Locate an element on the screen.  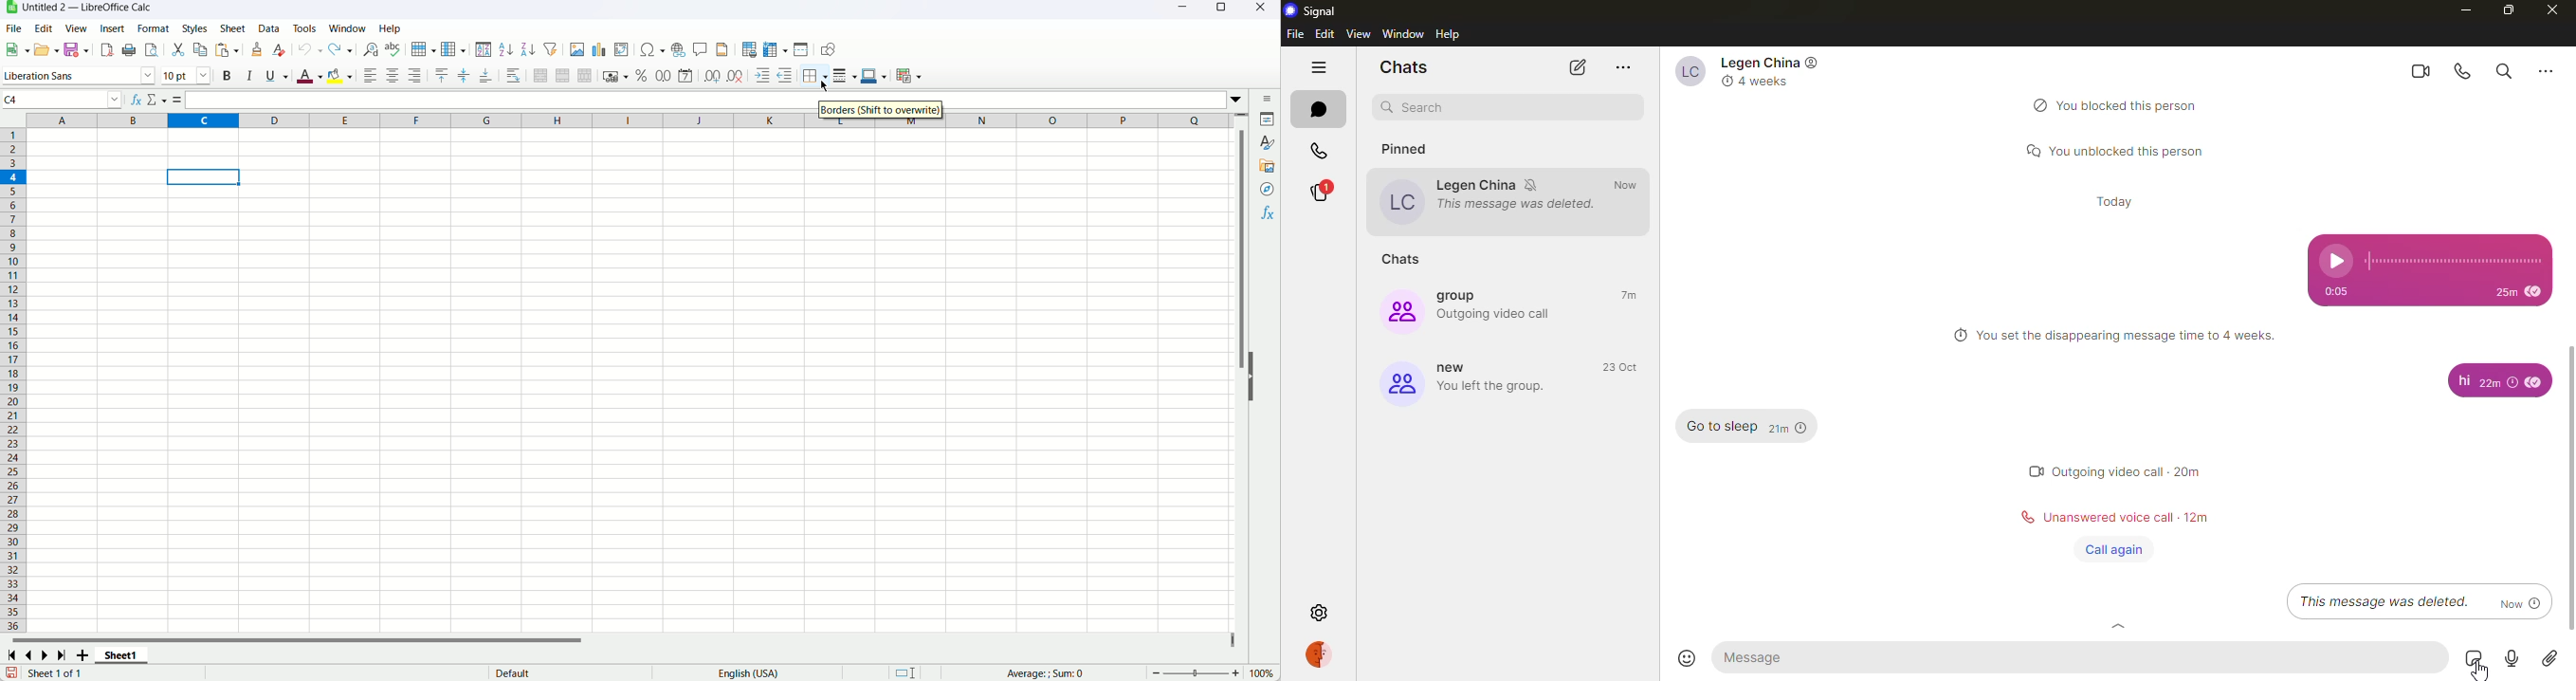
Text language is located at coordinates (748, 672).